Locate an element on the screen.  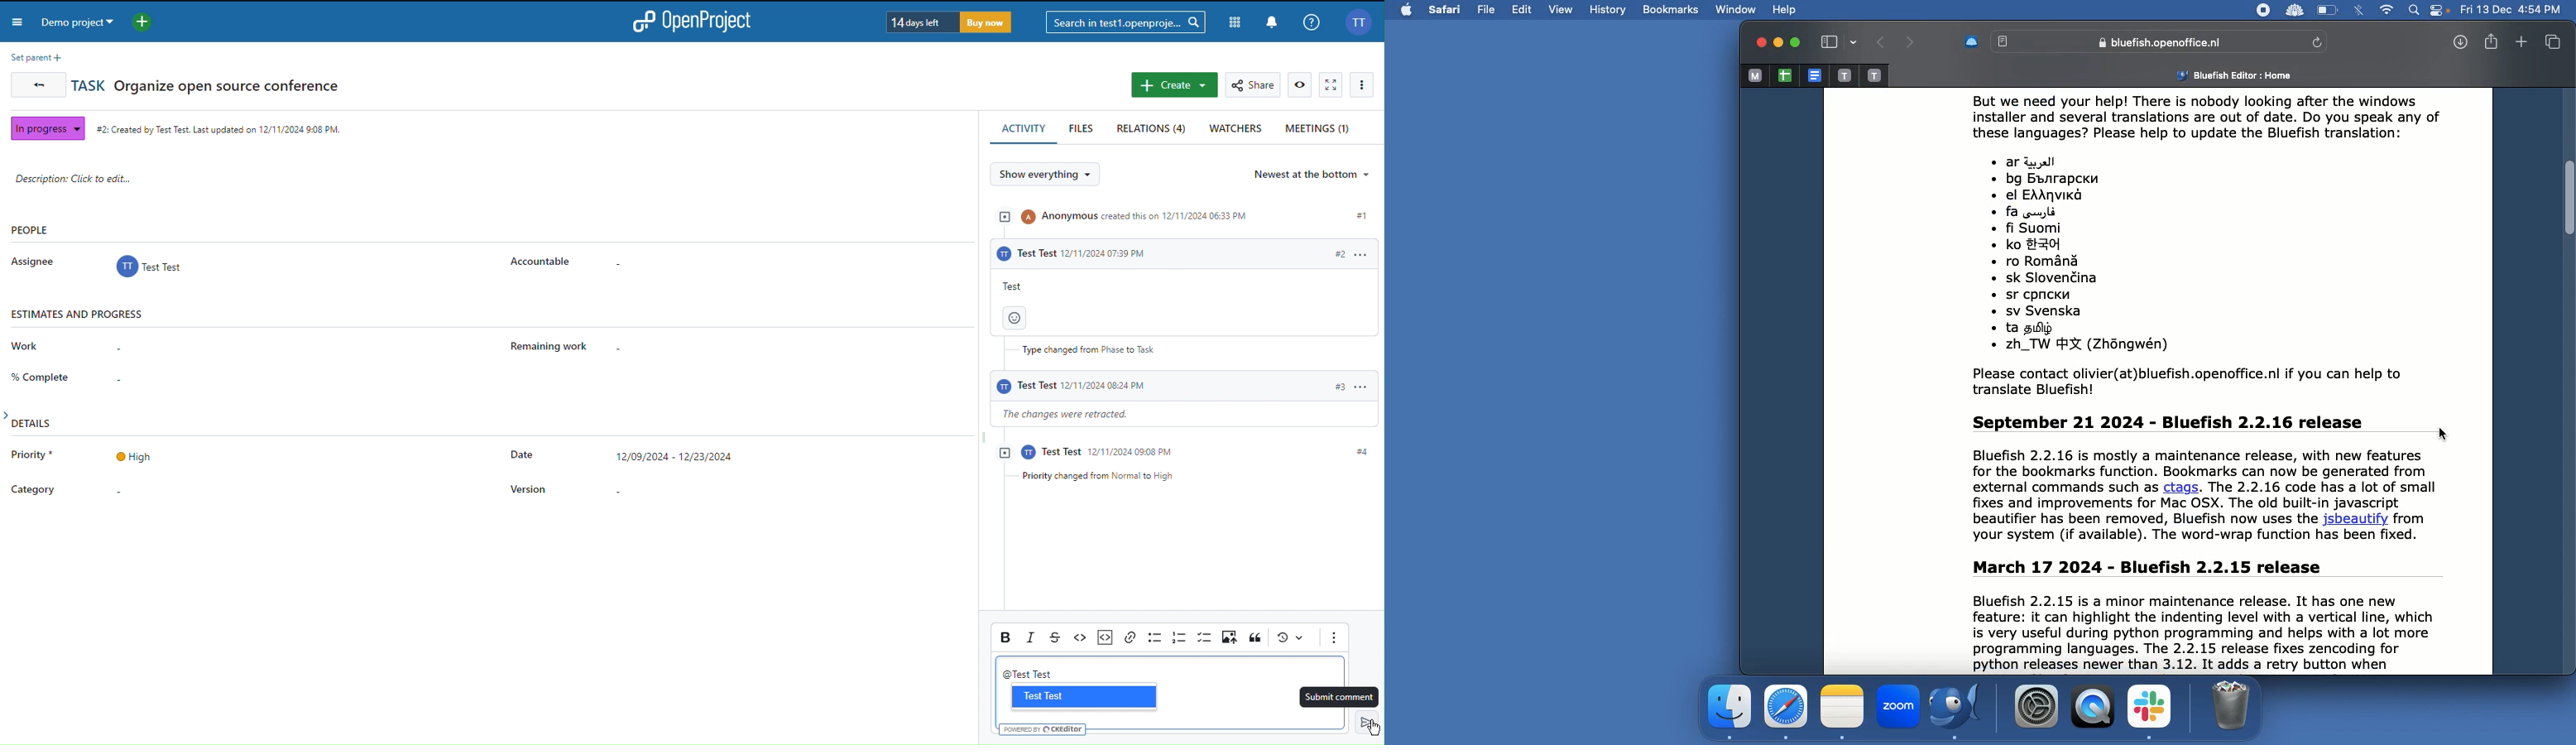
Sidebar is located at coordinates (1838, 42).